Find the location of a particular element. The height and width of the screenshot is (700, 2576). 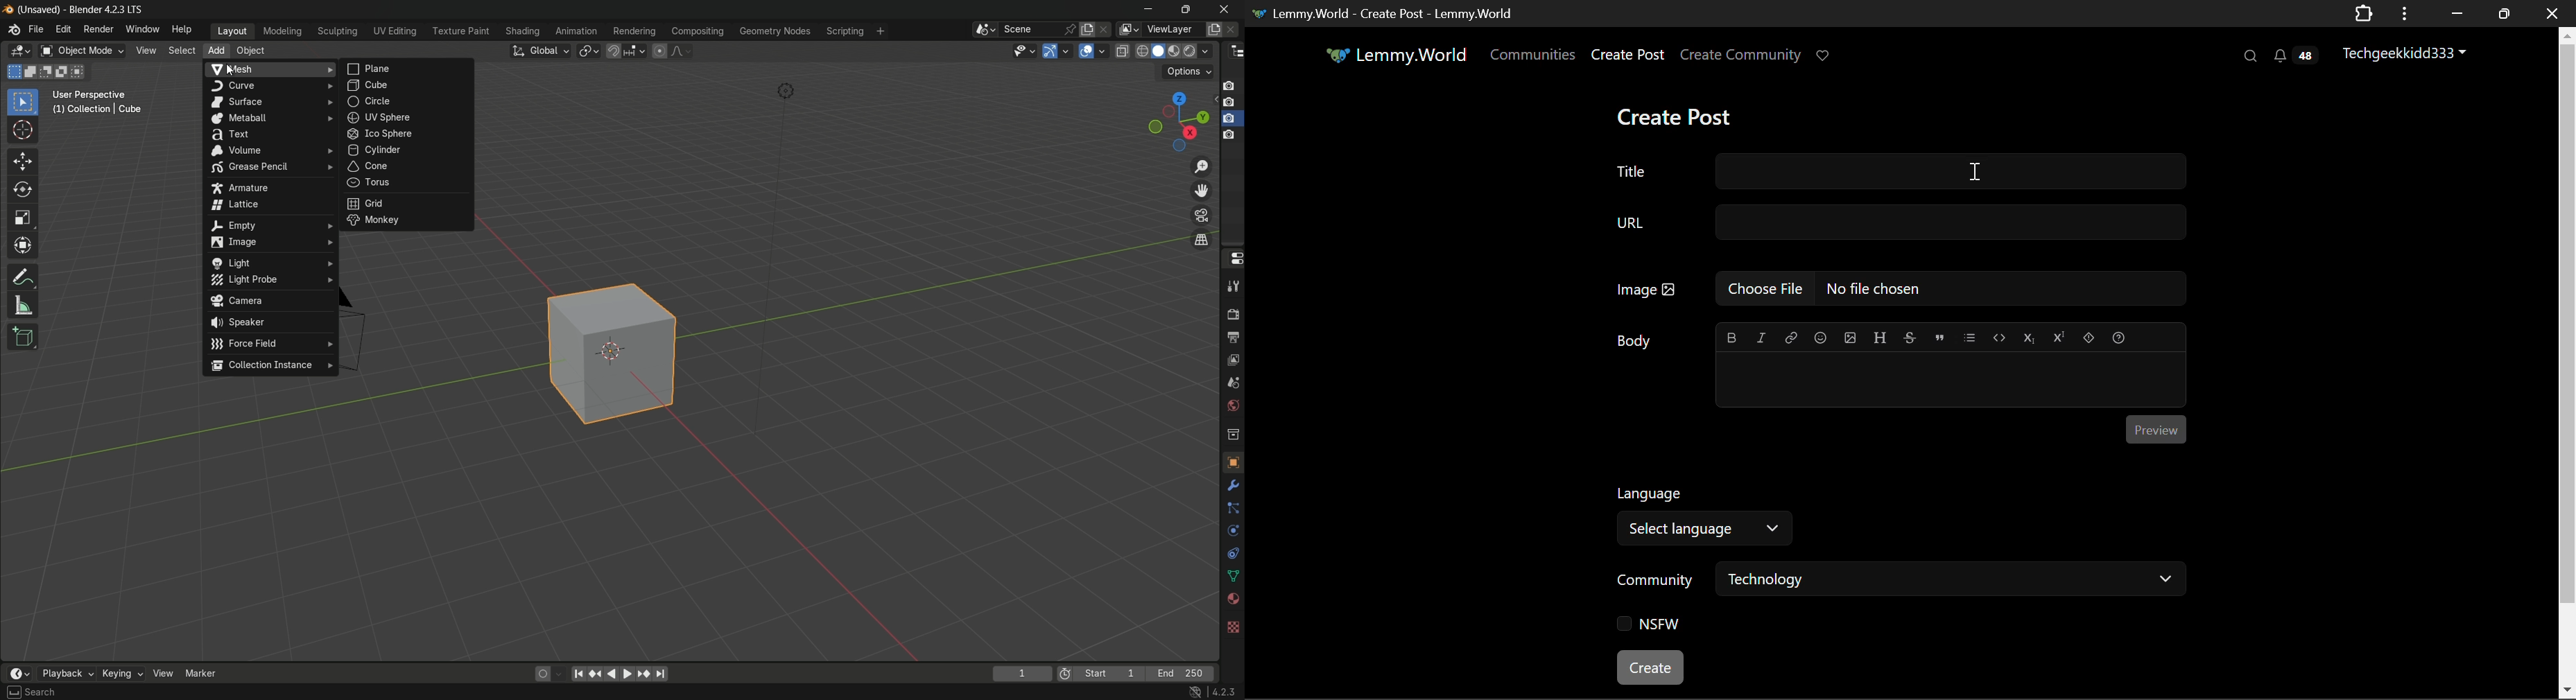

texture paint is located at coordinates (460, 31).